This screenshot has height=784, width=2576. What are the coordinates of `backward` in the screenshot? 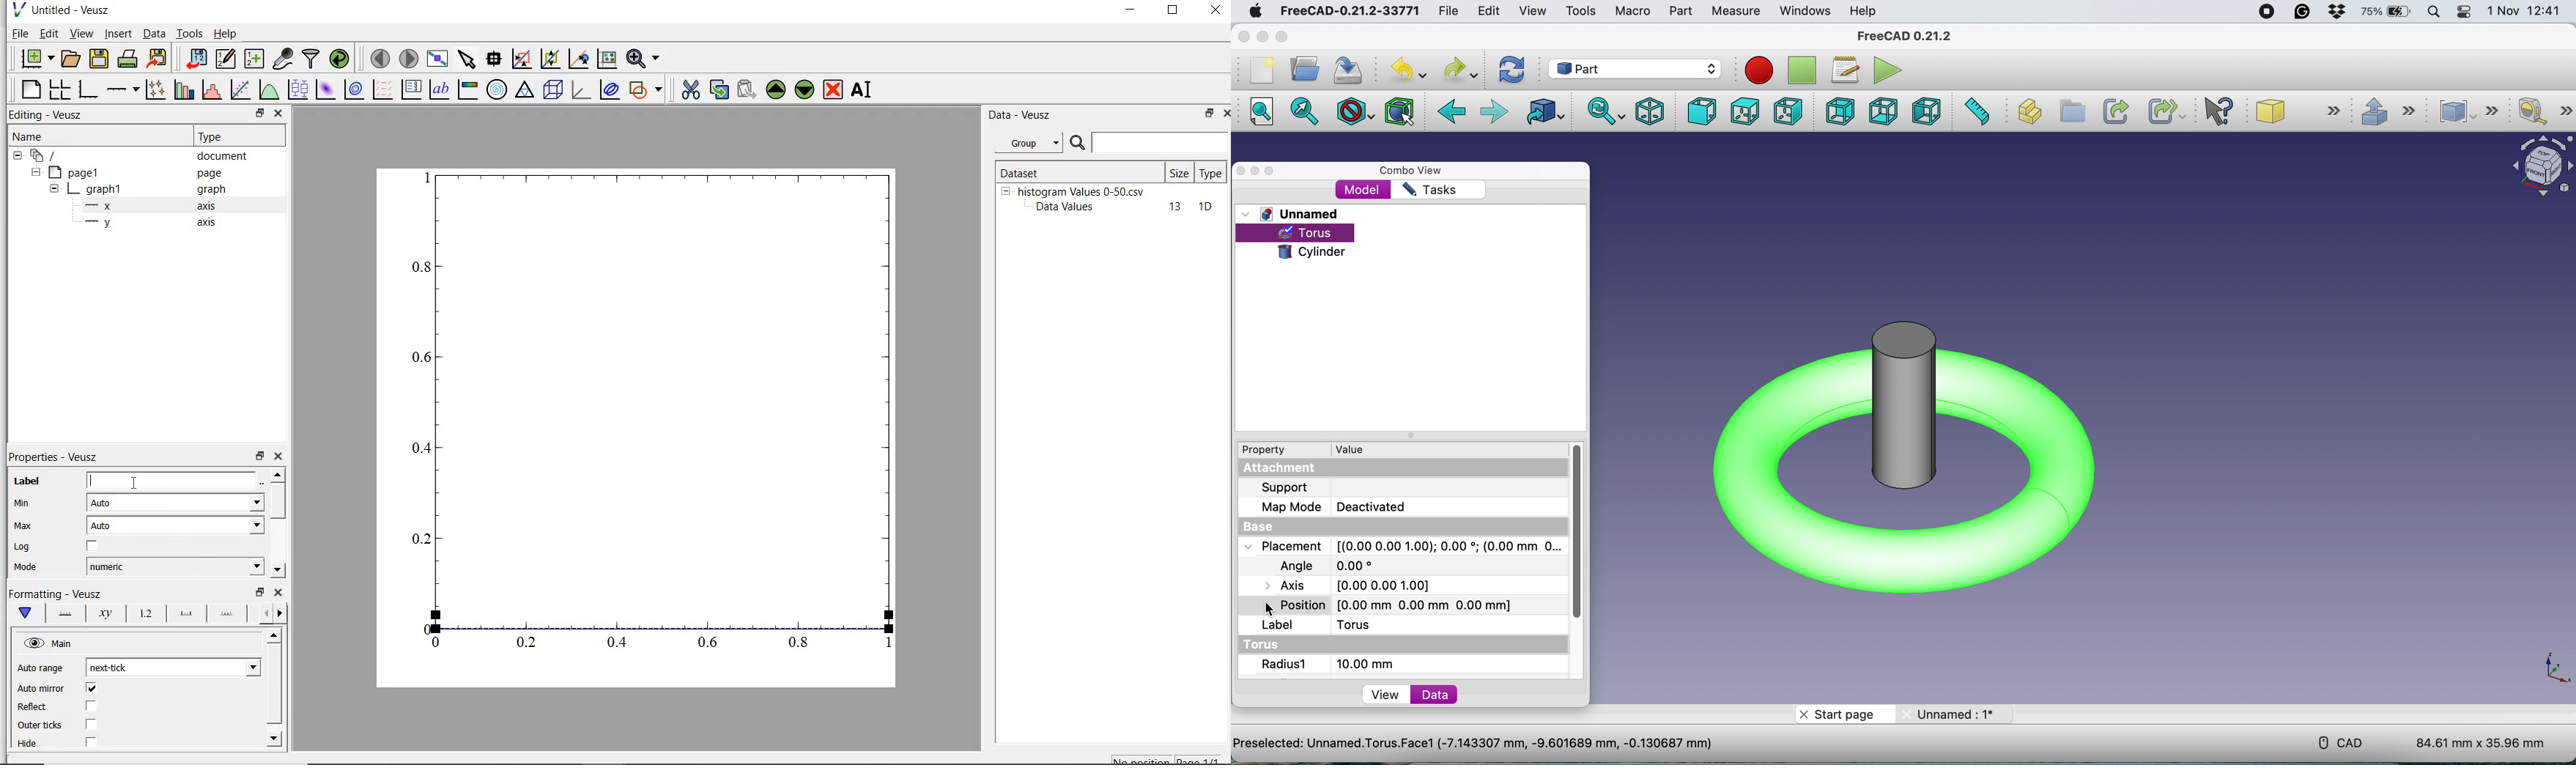 It's located at (1455, 113).